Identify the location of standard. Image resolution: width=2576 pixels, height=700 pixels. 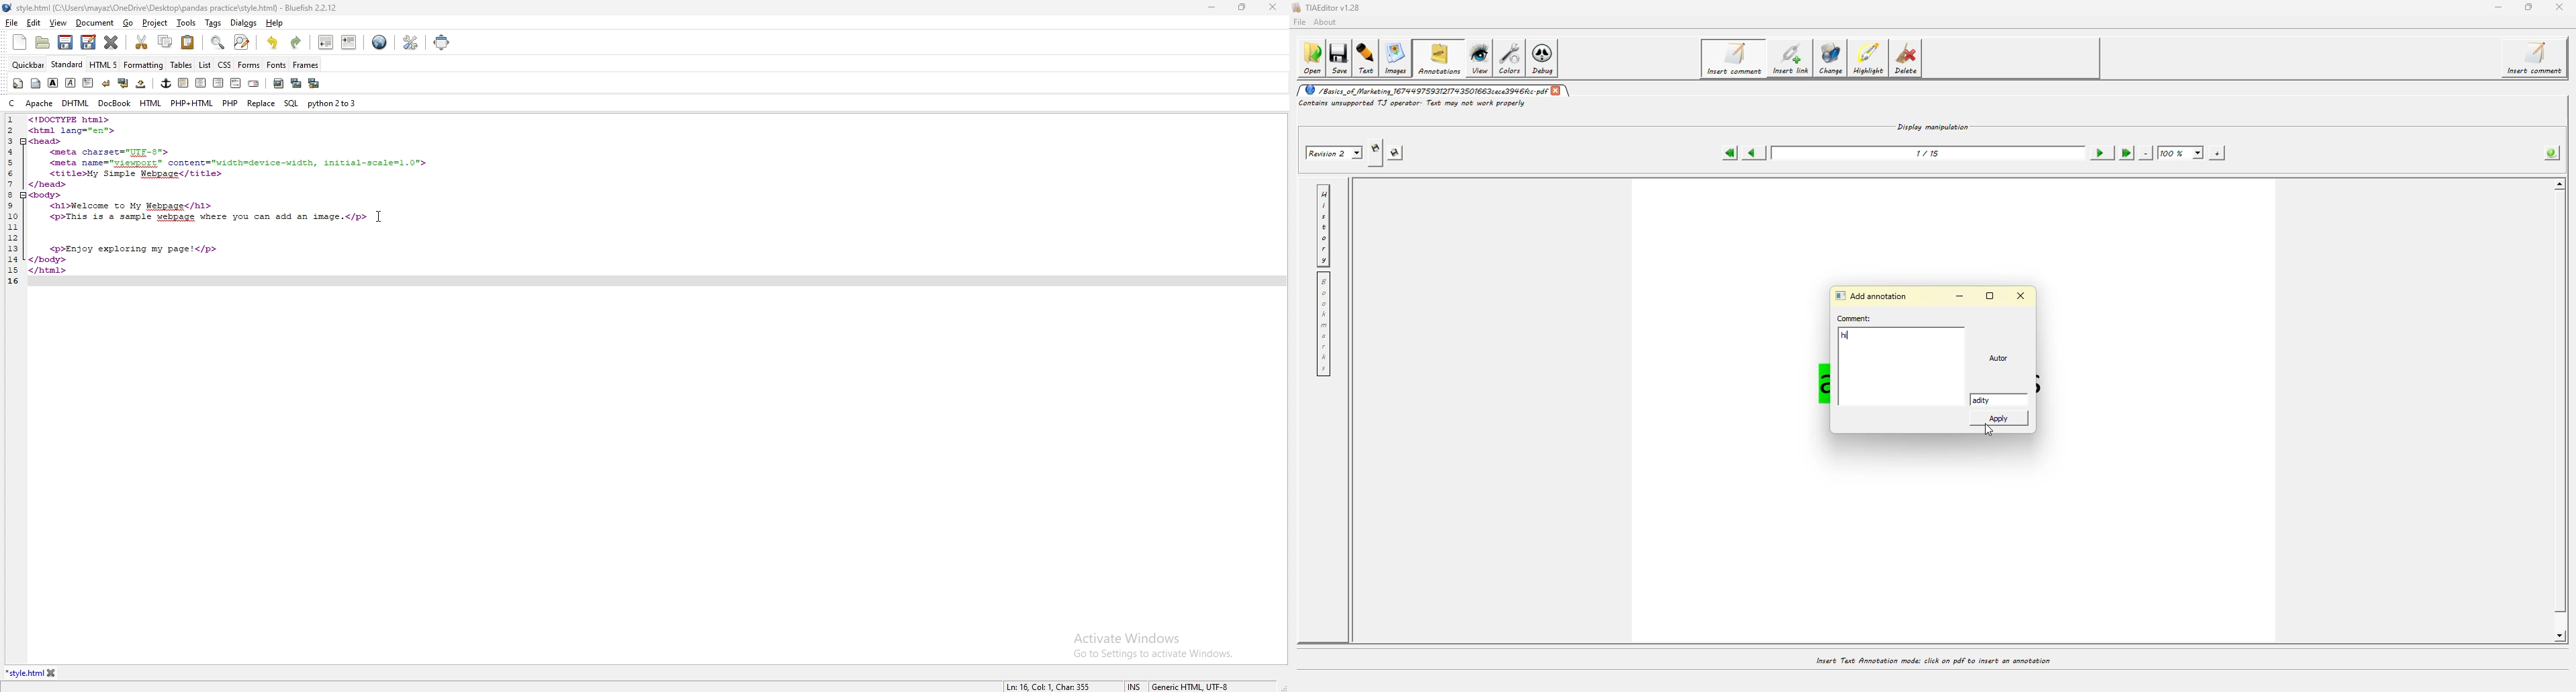
(67, 65).